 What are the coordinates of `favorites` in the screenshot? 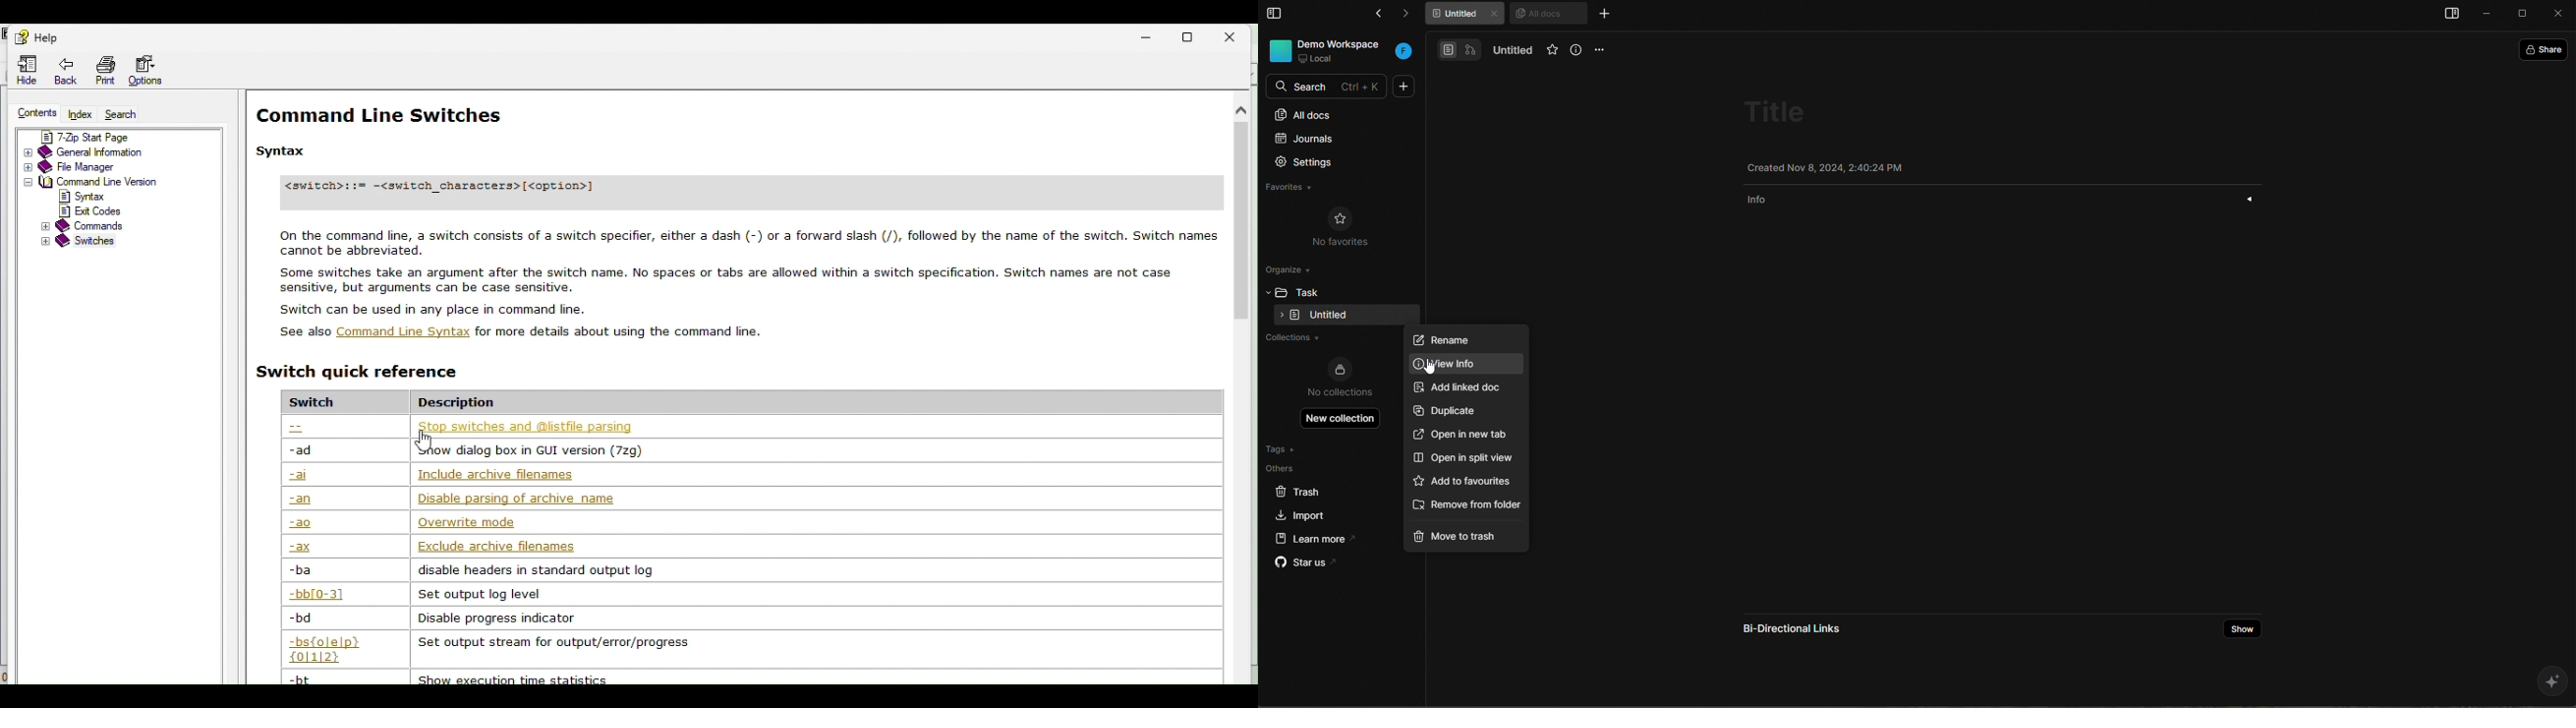 It's located at (1553, 50).